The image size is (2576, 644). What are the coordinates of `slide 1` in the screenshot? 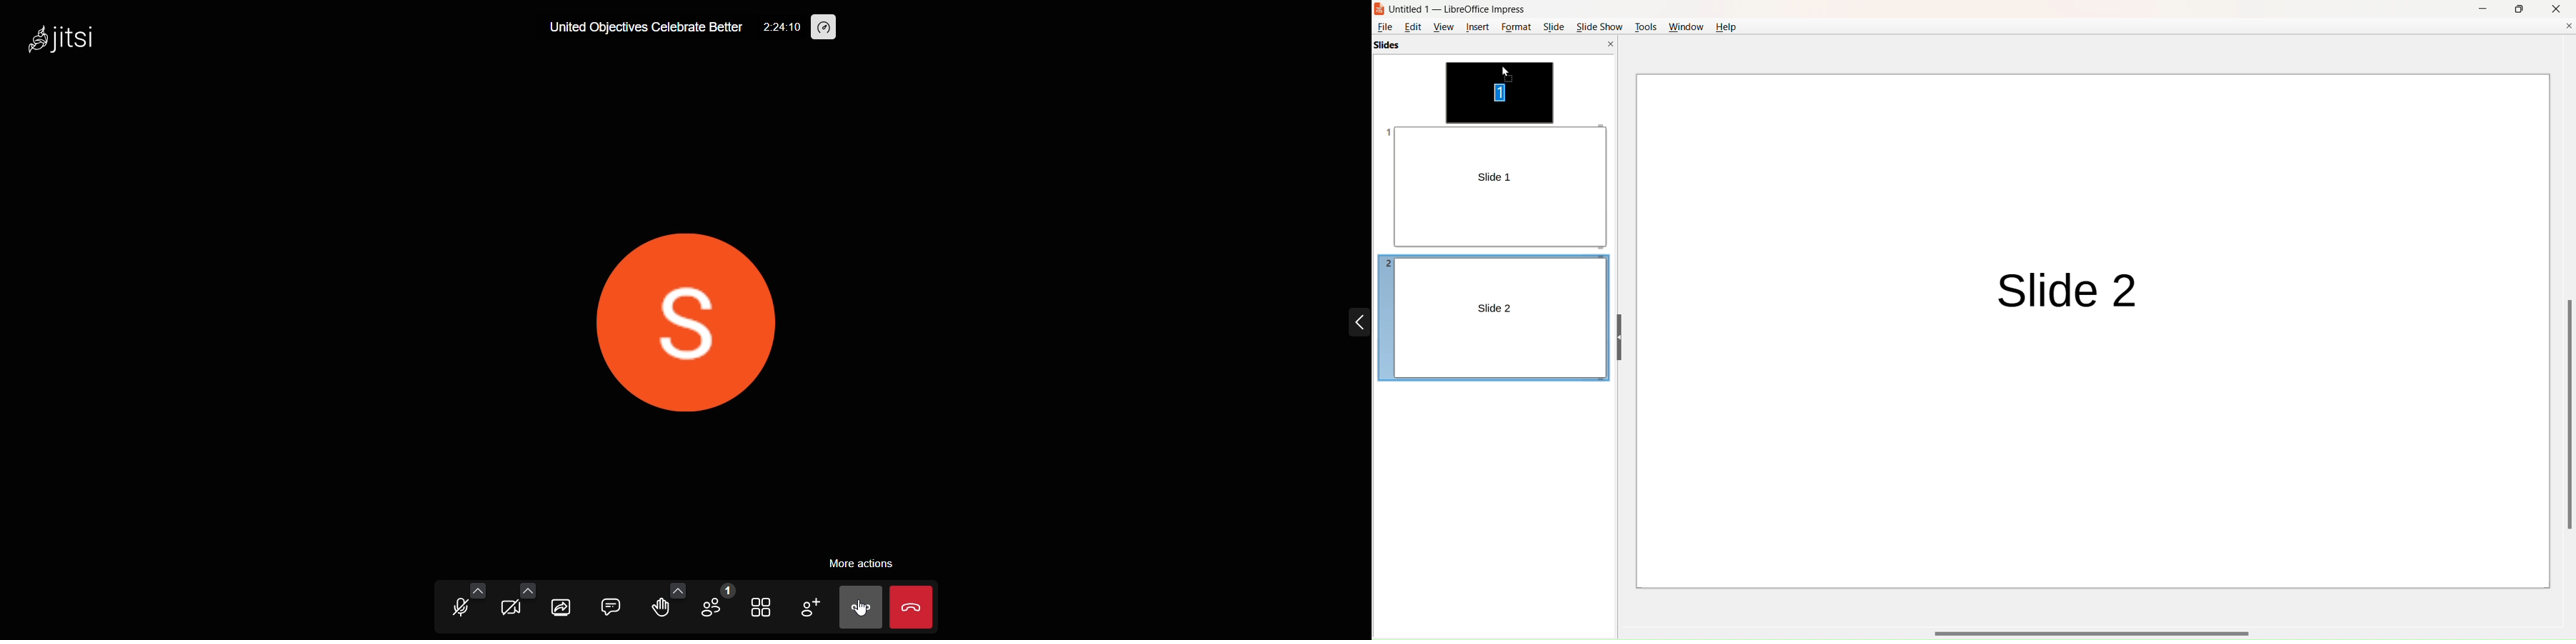 It's located at (1493, 179).